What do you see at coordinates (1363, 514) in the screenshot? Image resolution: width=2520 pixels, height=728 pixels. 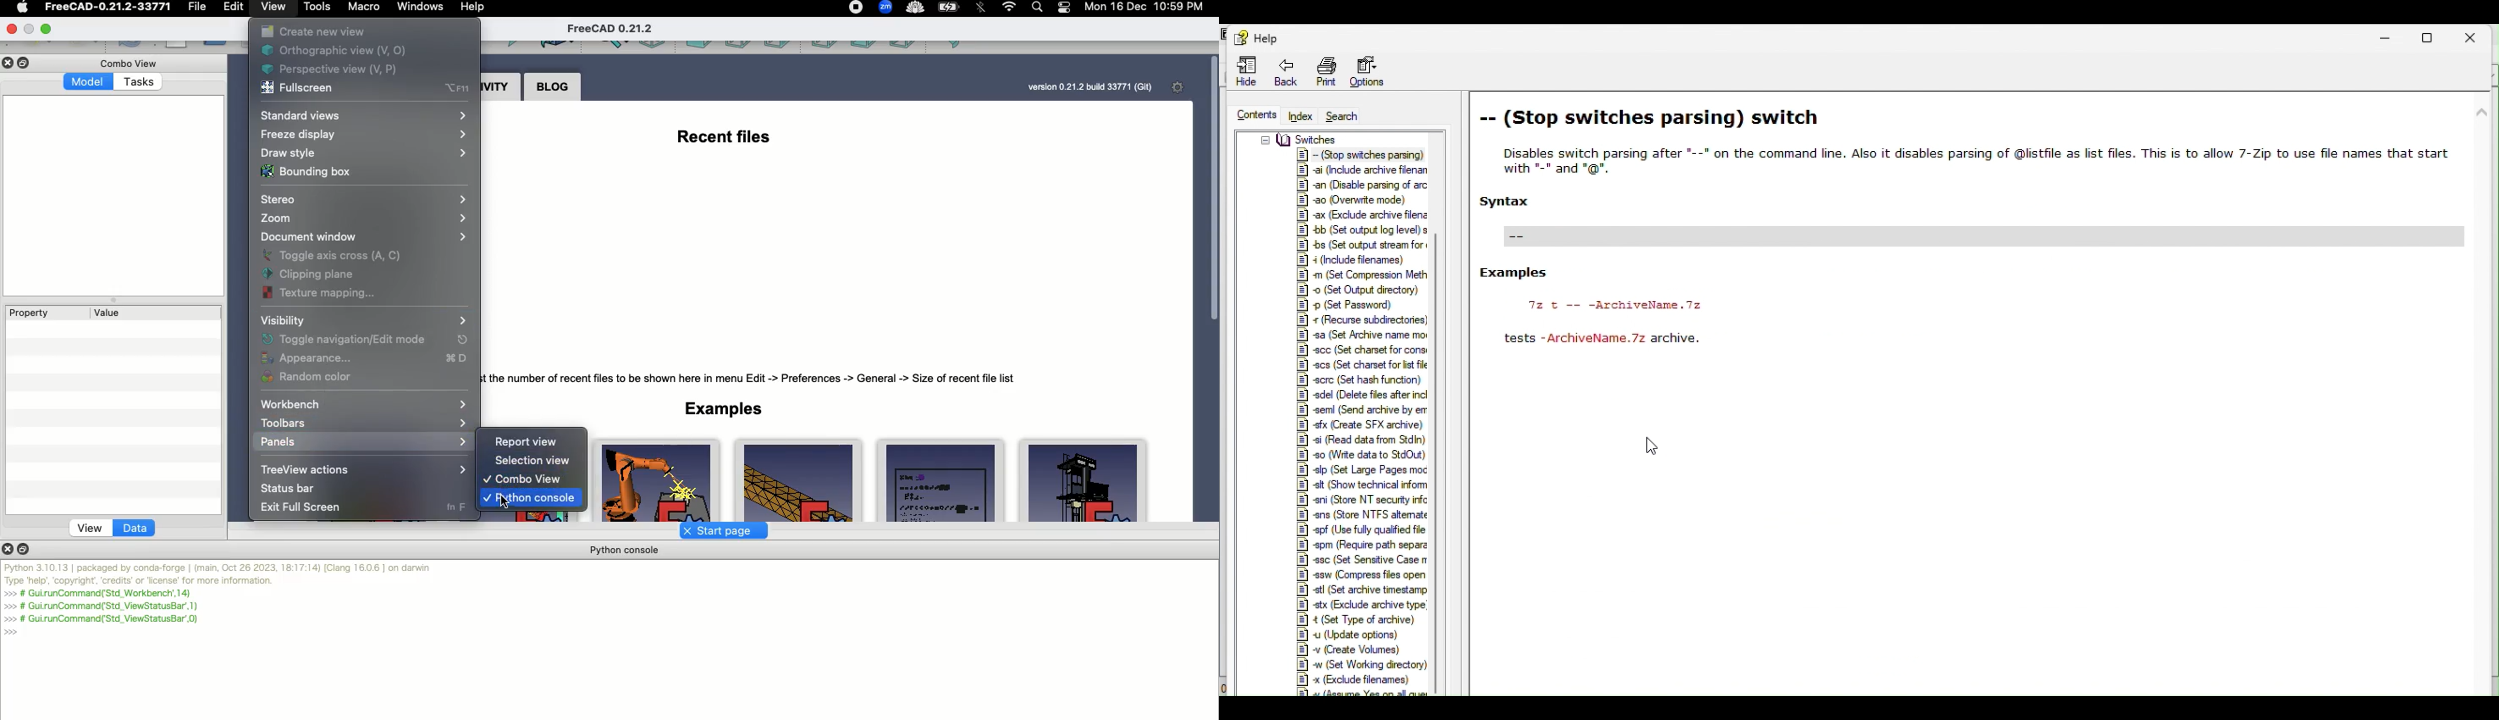 I see `` at bounding box center [1363, 514].